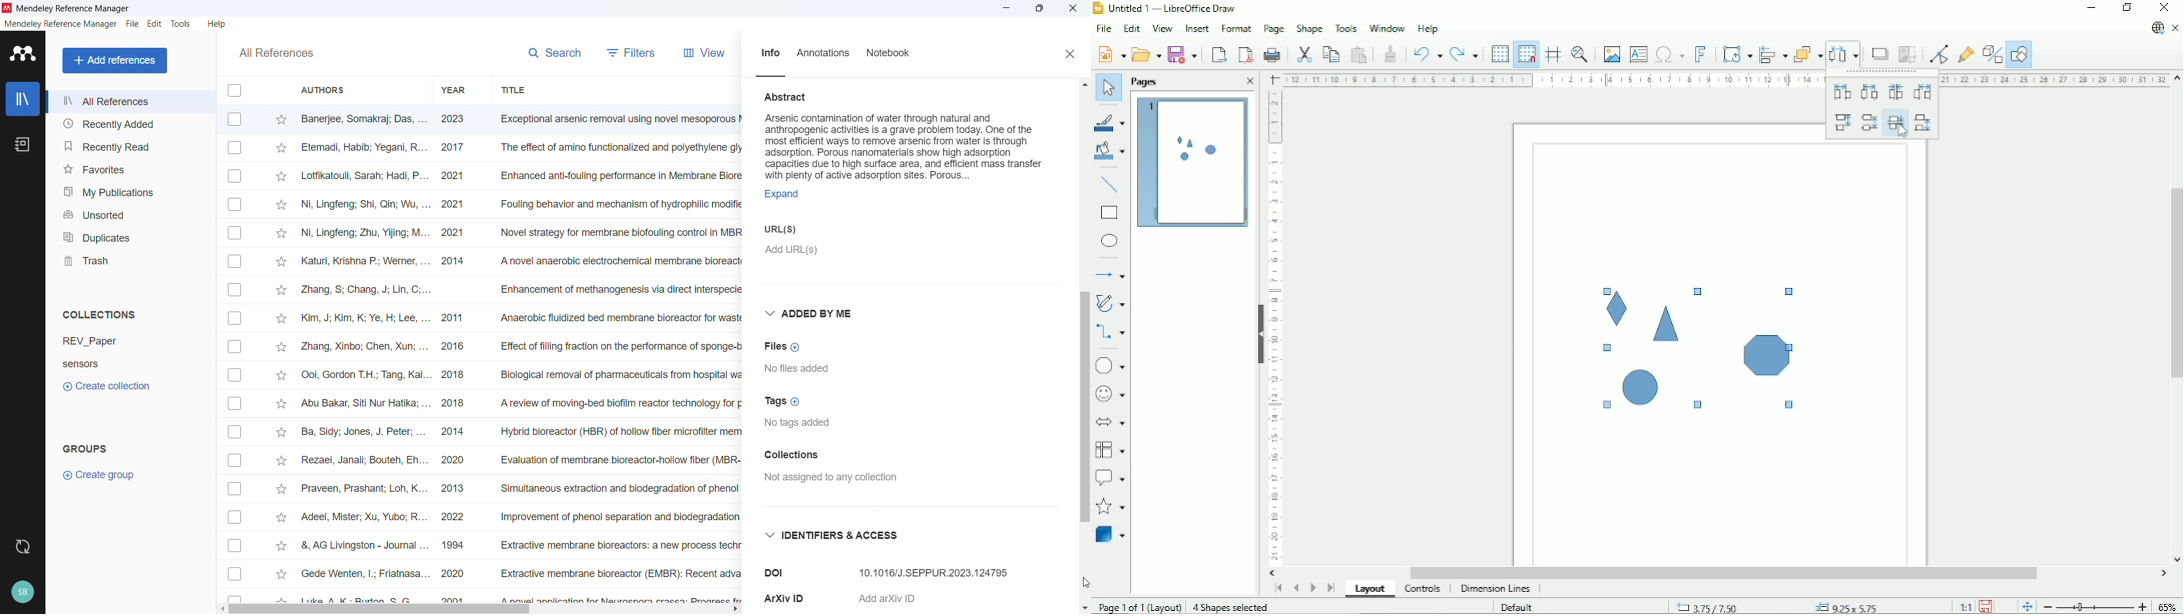 This screenshot has height=616, width=2184. What do you see at coordinates (281, 317) in the screenshot?
I see `click to starmark individual entries` at bounding box center [281, 317].